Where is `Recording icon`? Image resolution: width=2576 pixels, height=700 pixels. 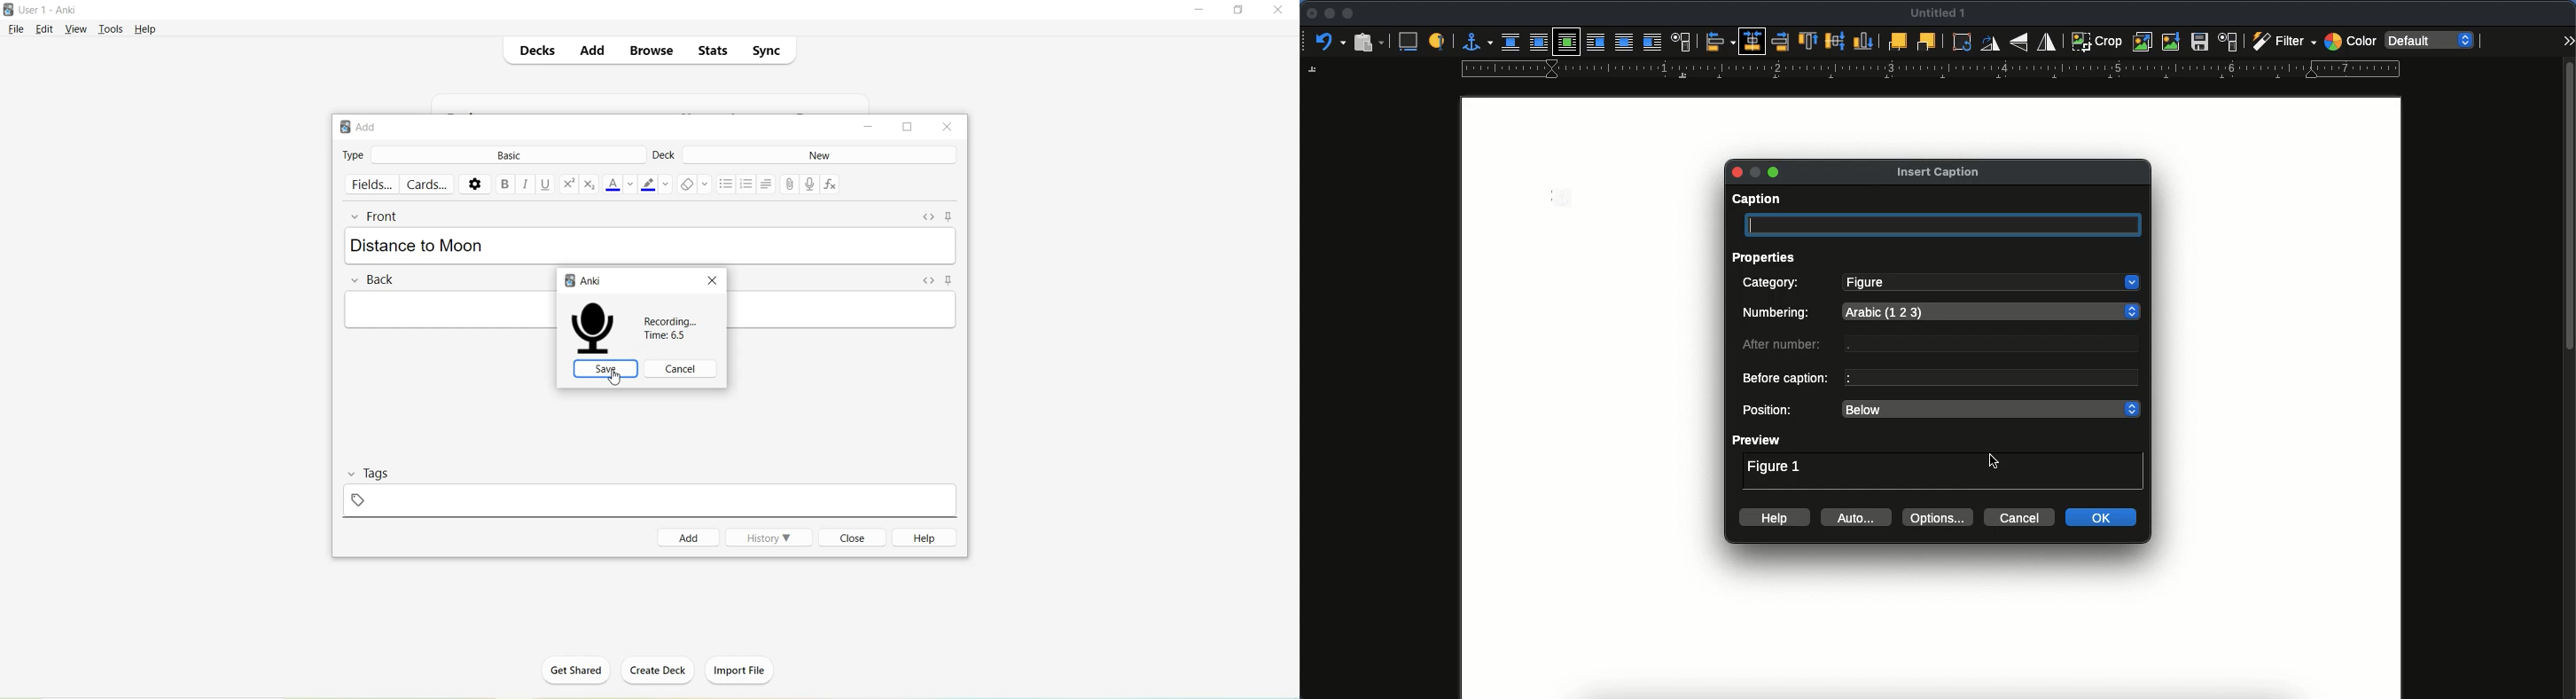 Recording icon is located at coordinates (594, 329).